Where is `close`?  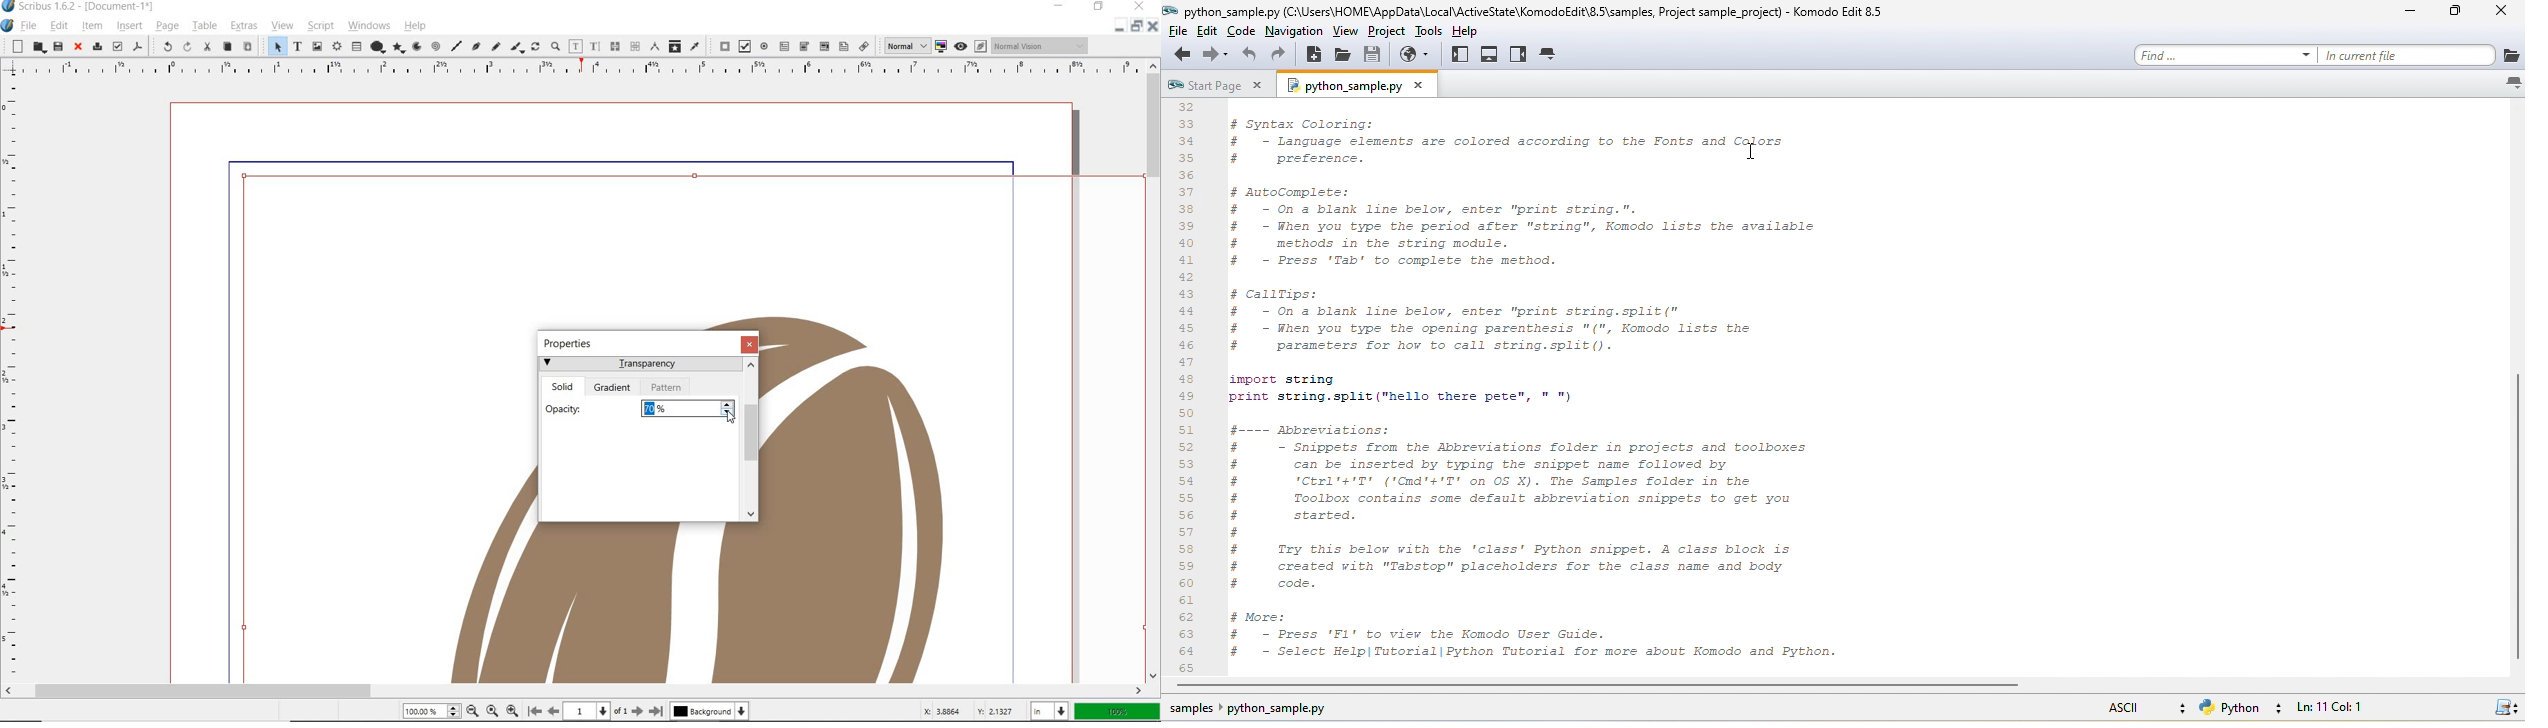
close is located at coordinates (77, 47).